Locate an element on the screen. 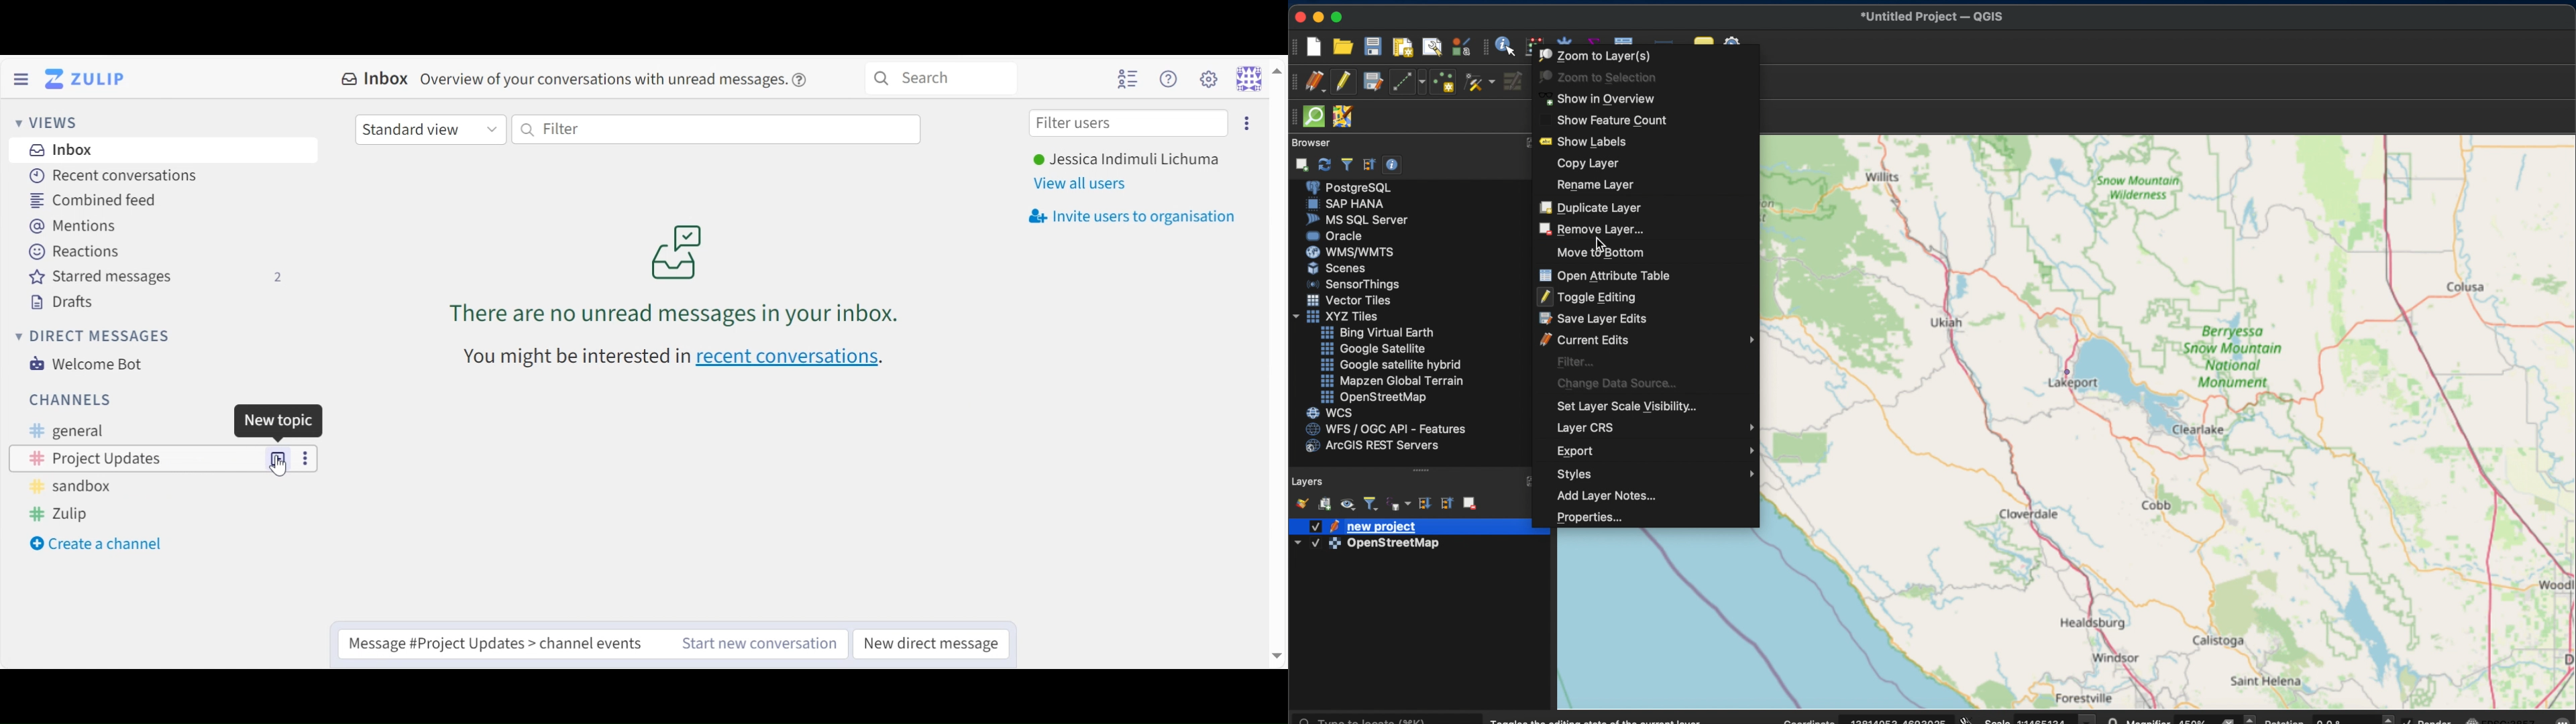 Image resolution: width=2576 pixels, height=728 pixels. JOSM remote is located at coordinates (1342, 117).